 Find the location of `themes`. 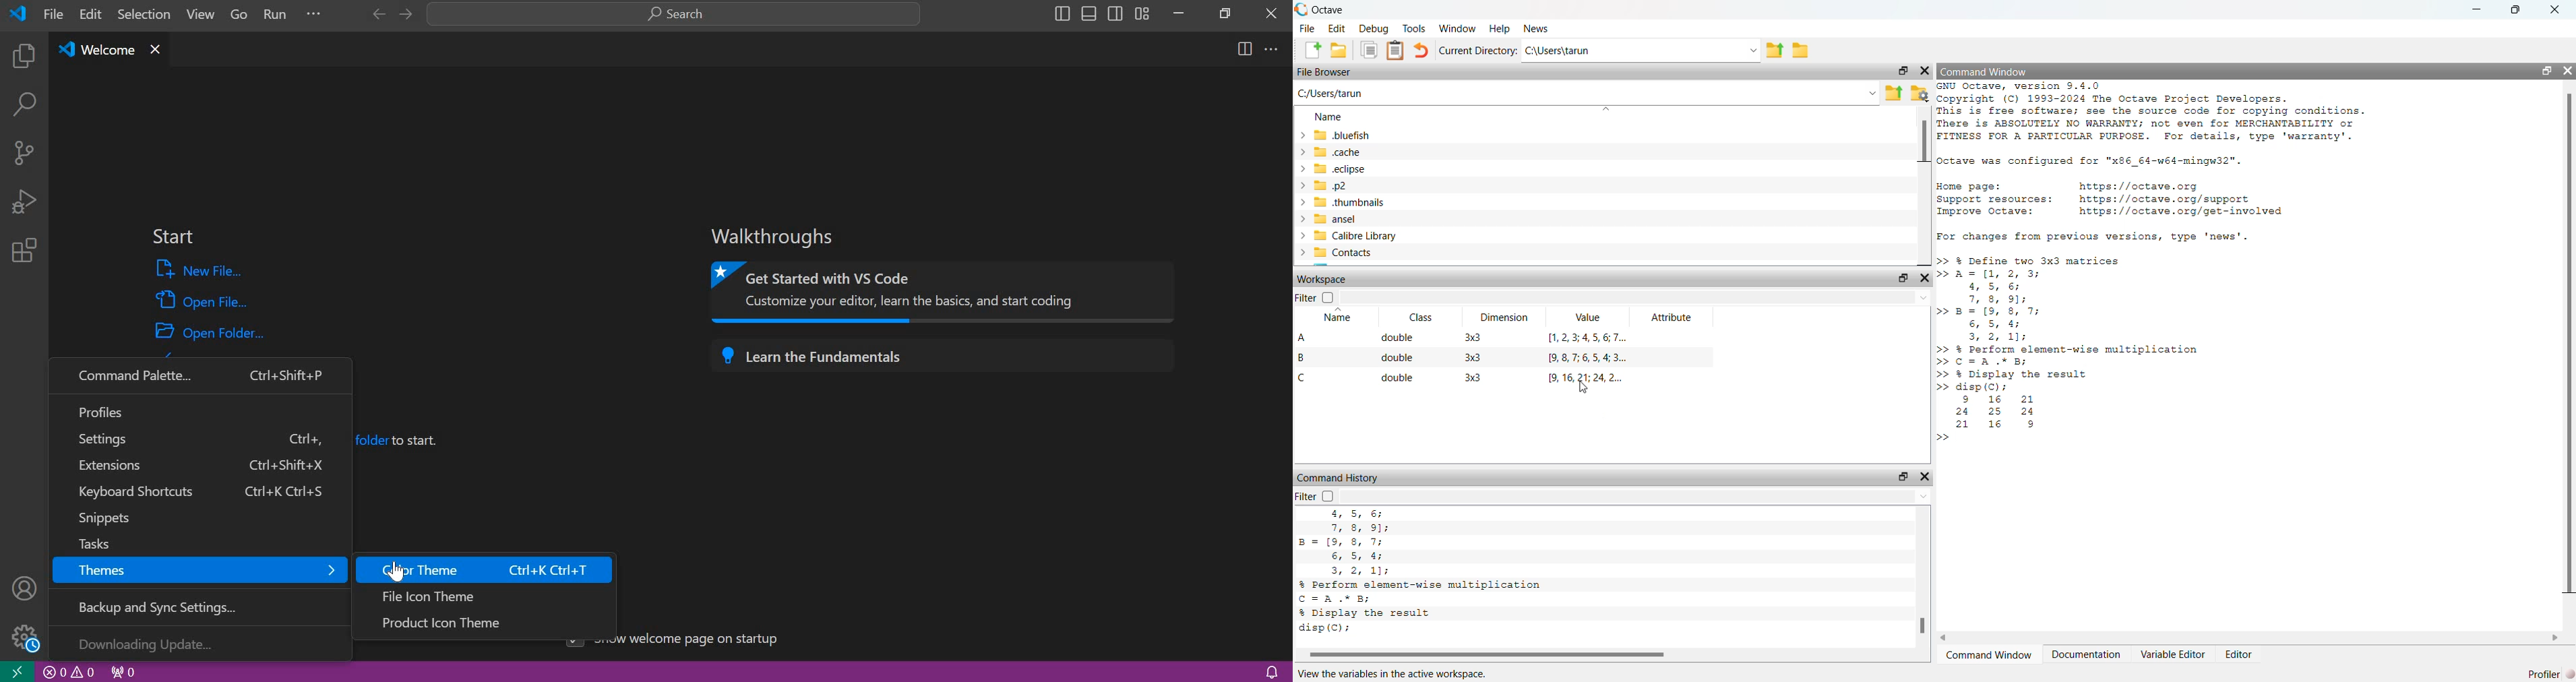

themes is located at coordinates (202, 569).